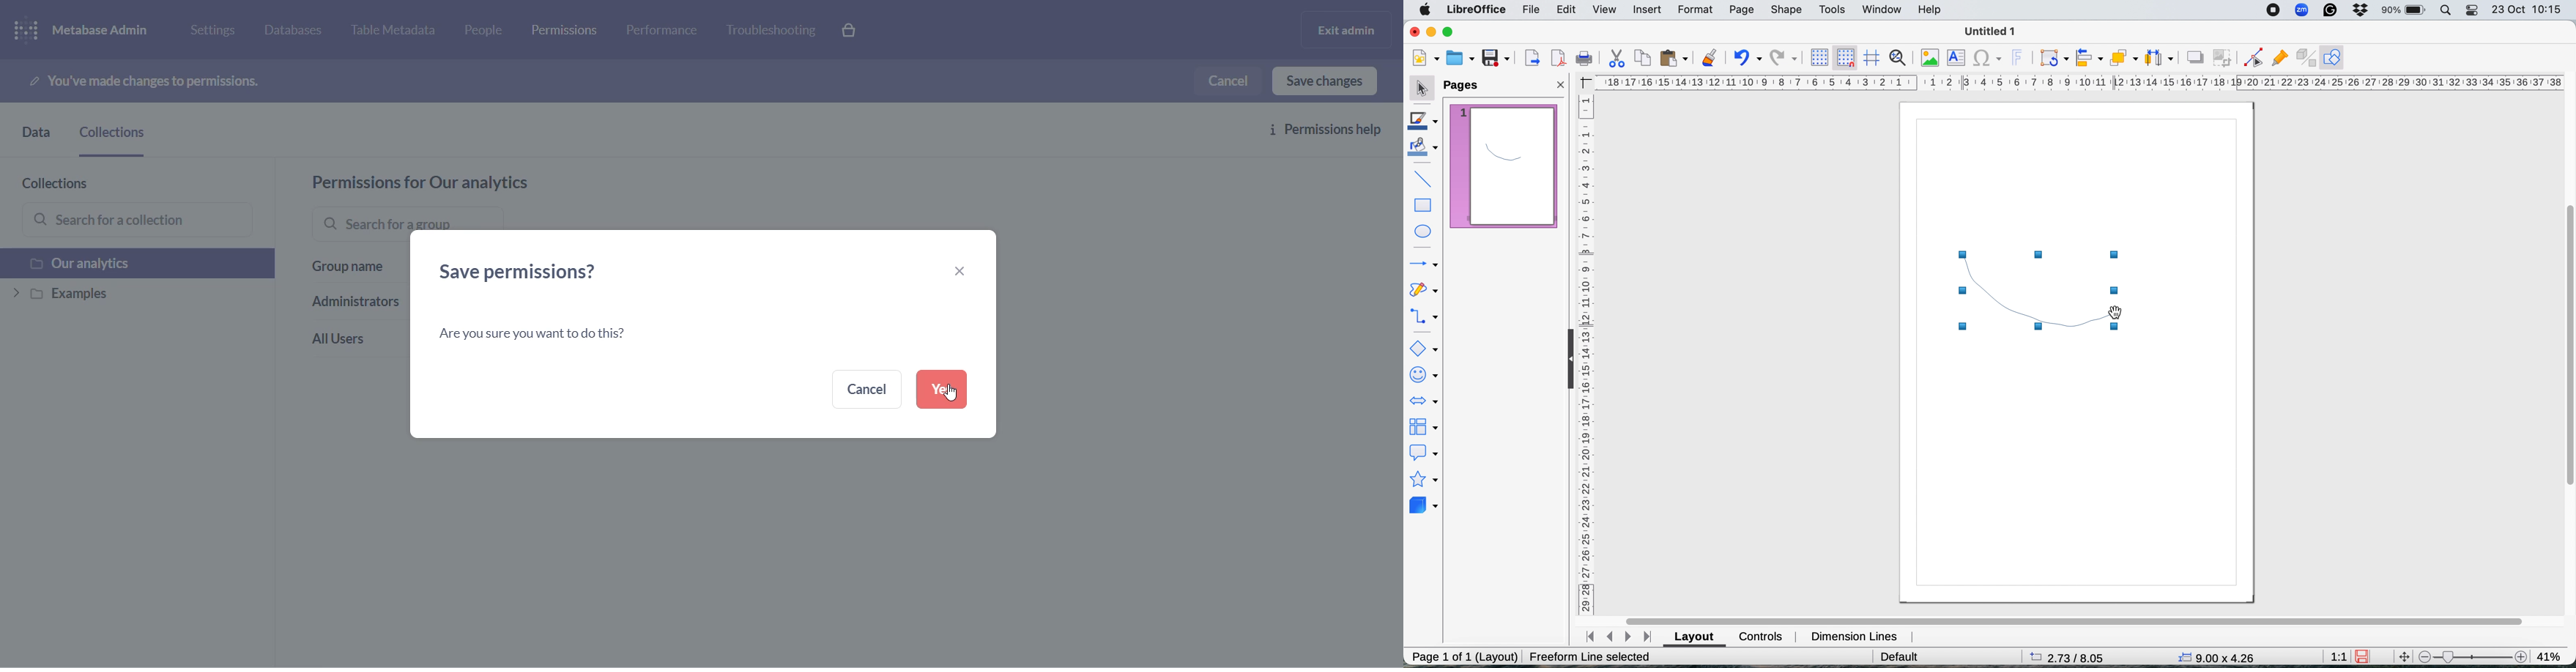 This screenshot has width=2576, height=672. Describe the element at coordinates (392, 220) in the screenshot. I see `searchbar` at that location.